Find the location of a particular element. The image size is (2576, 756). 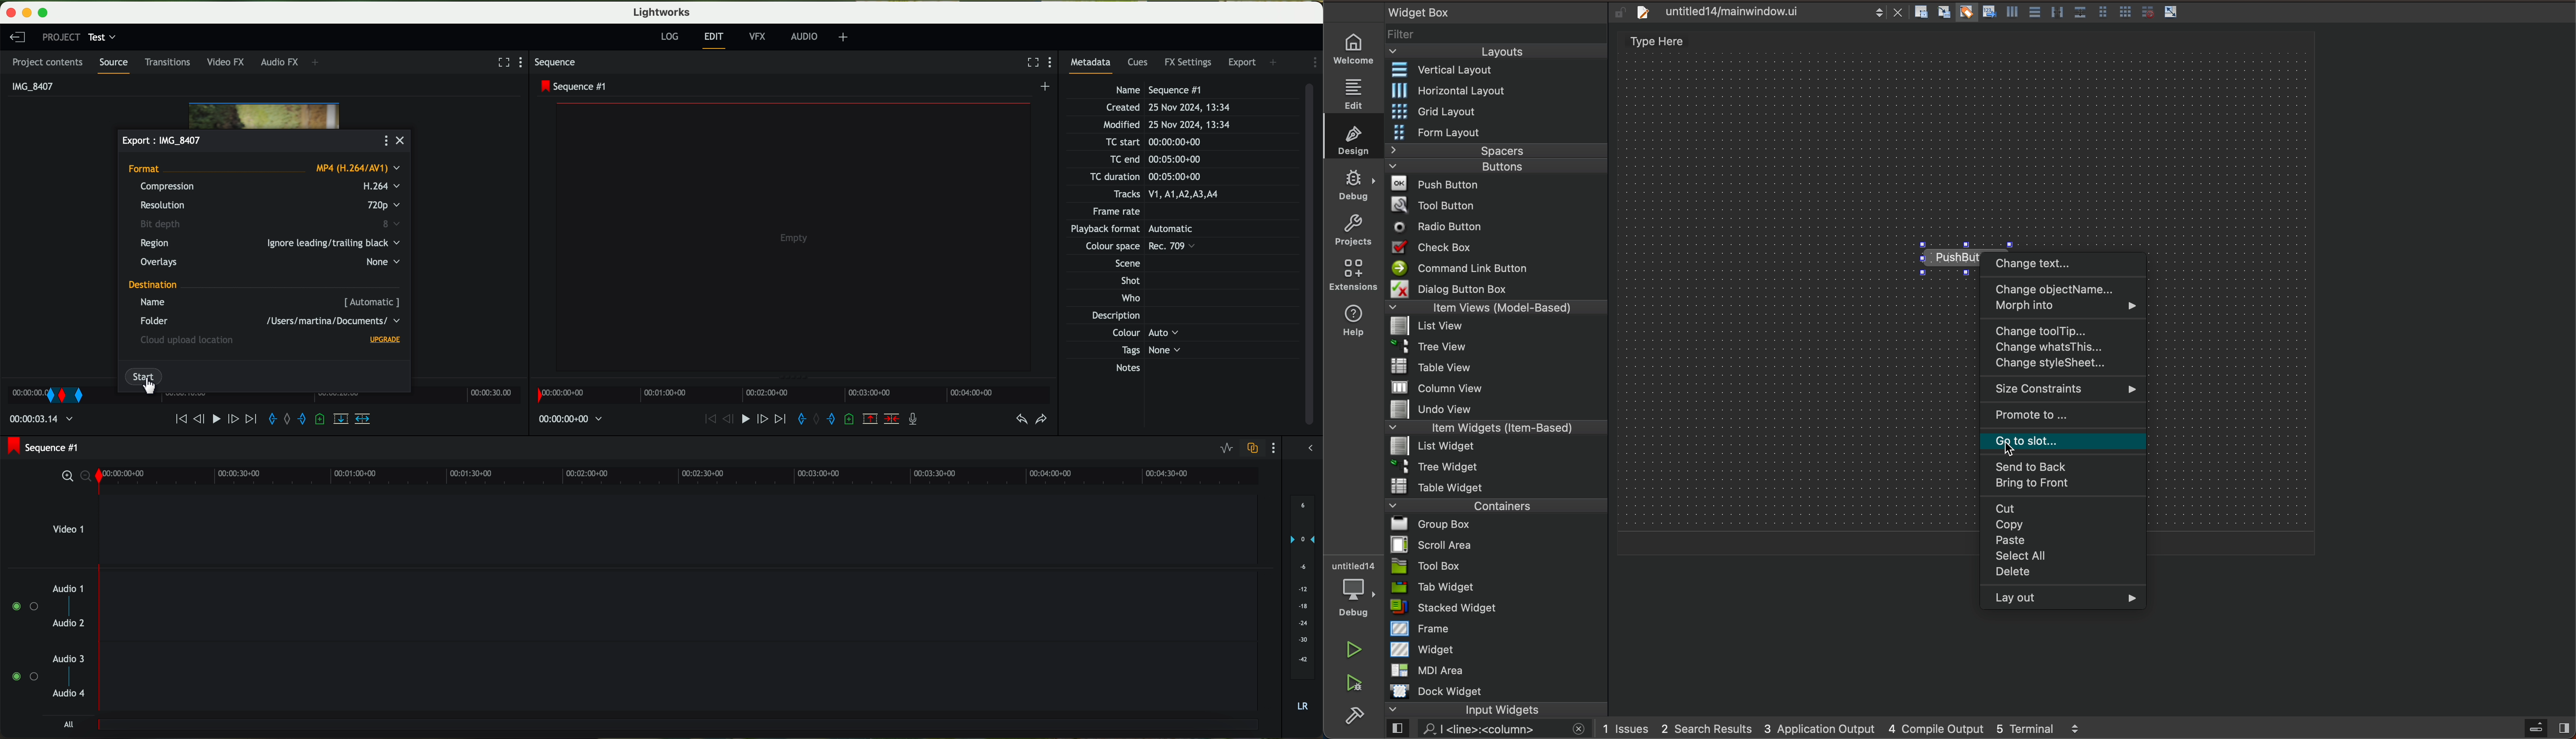

FX settings is located at coordinates (1189, 61).